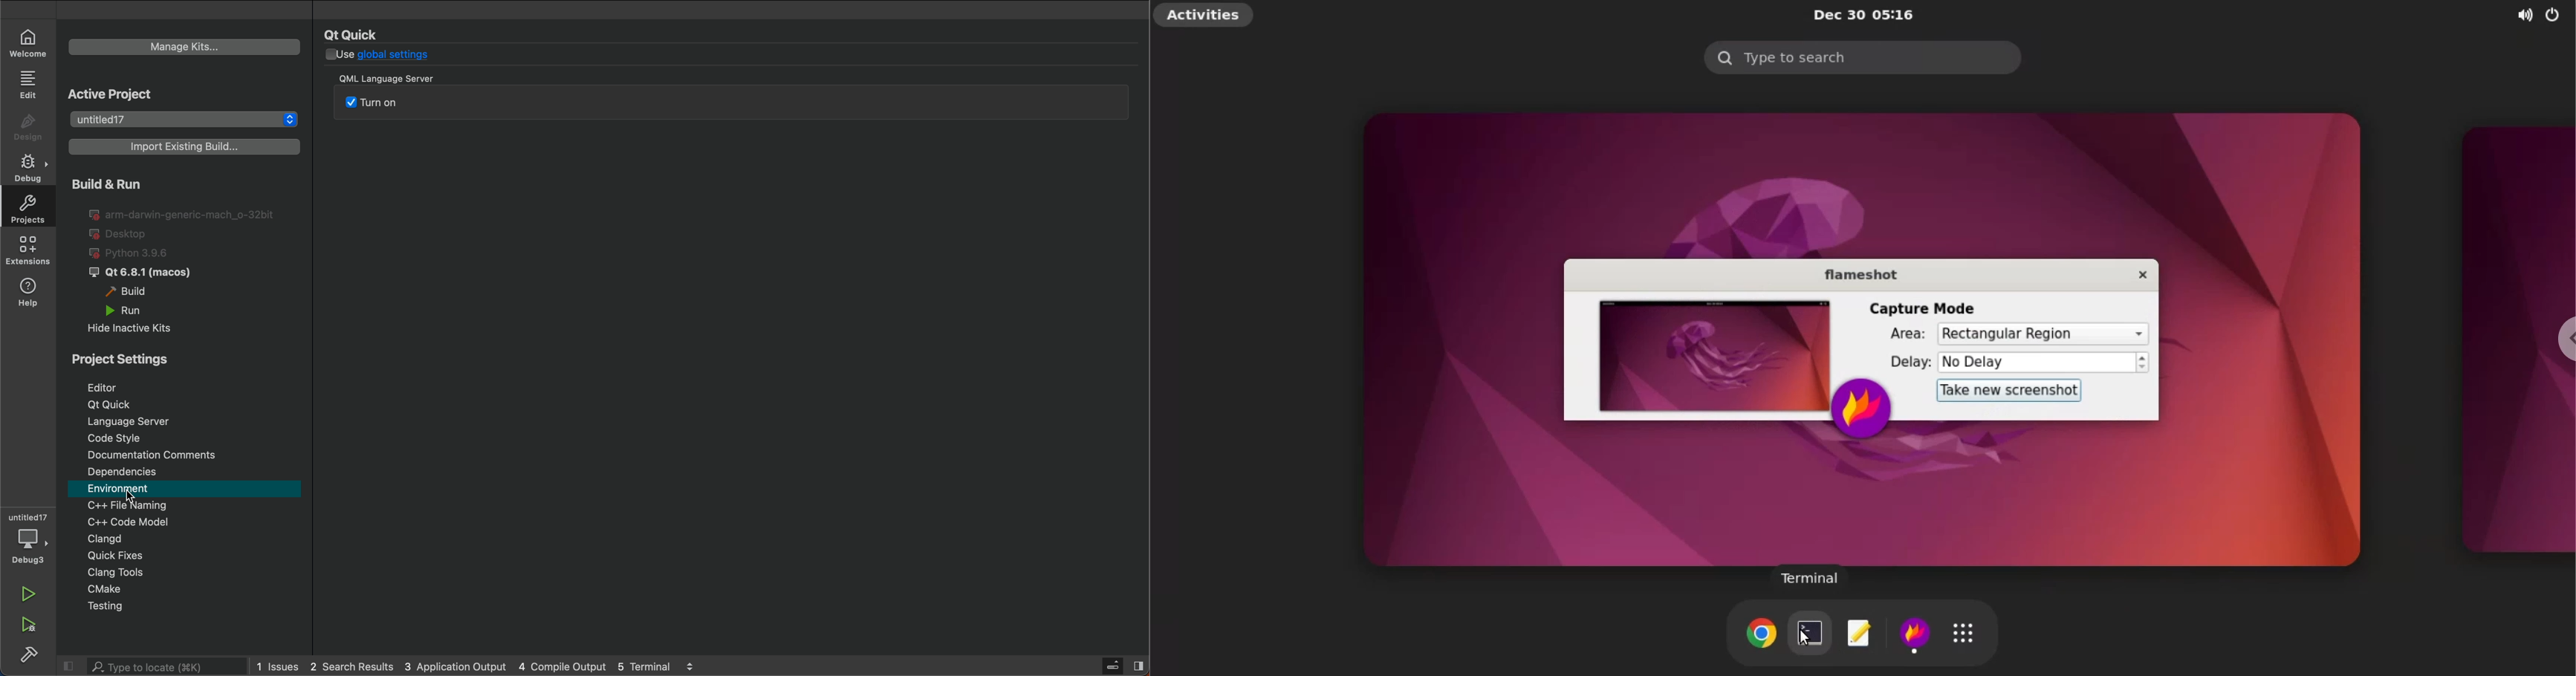 This screenshot has height=700, width=2576. Describe the element at coordinates (148, 273) in the screenshot. I see `J Qt 6.8.1 (macos)` at that location.